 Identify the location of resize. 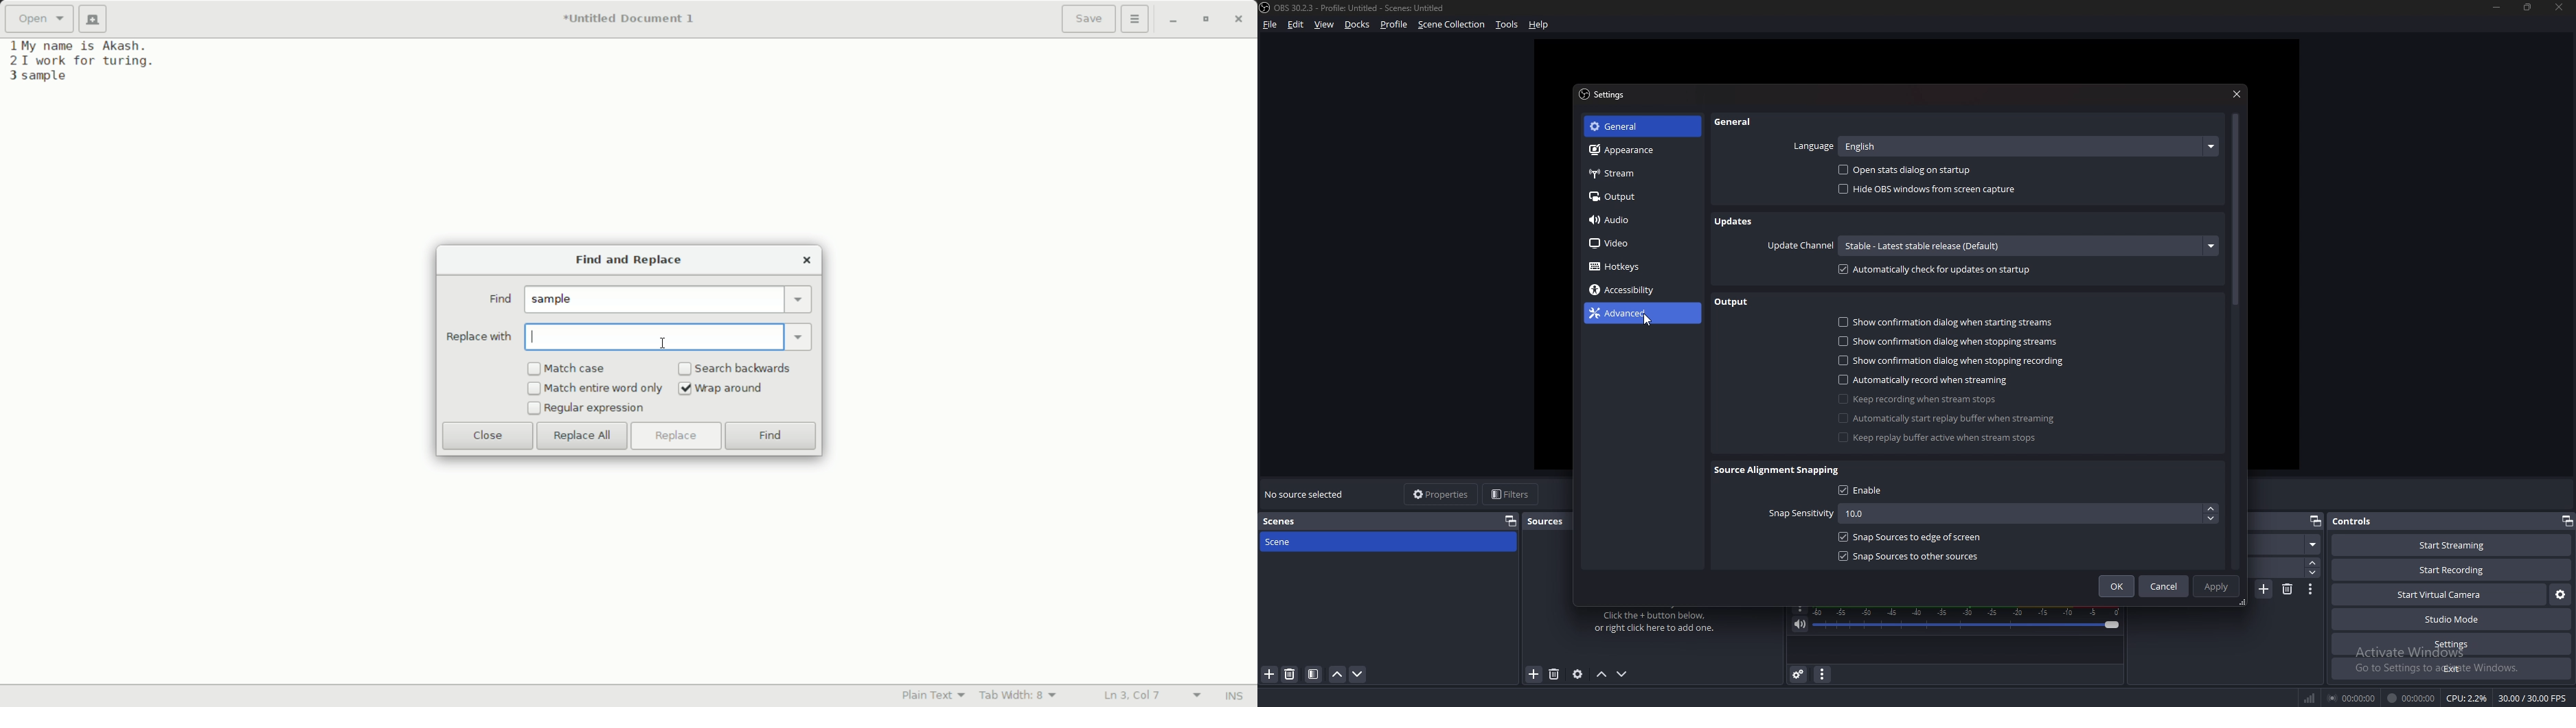
(2528, 6).